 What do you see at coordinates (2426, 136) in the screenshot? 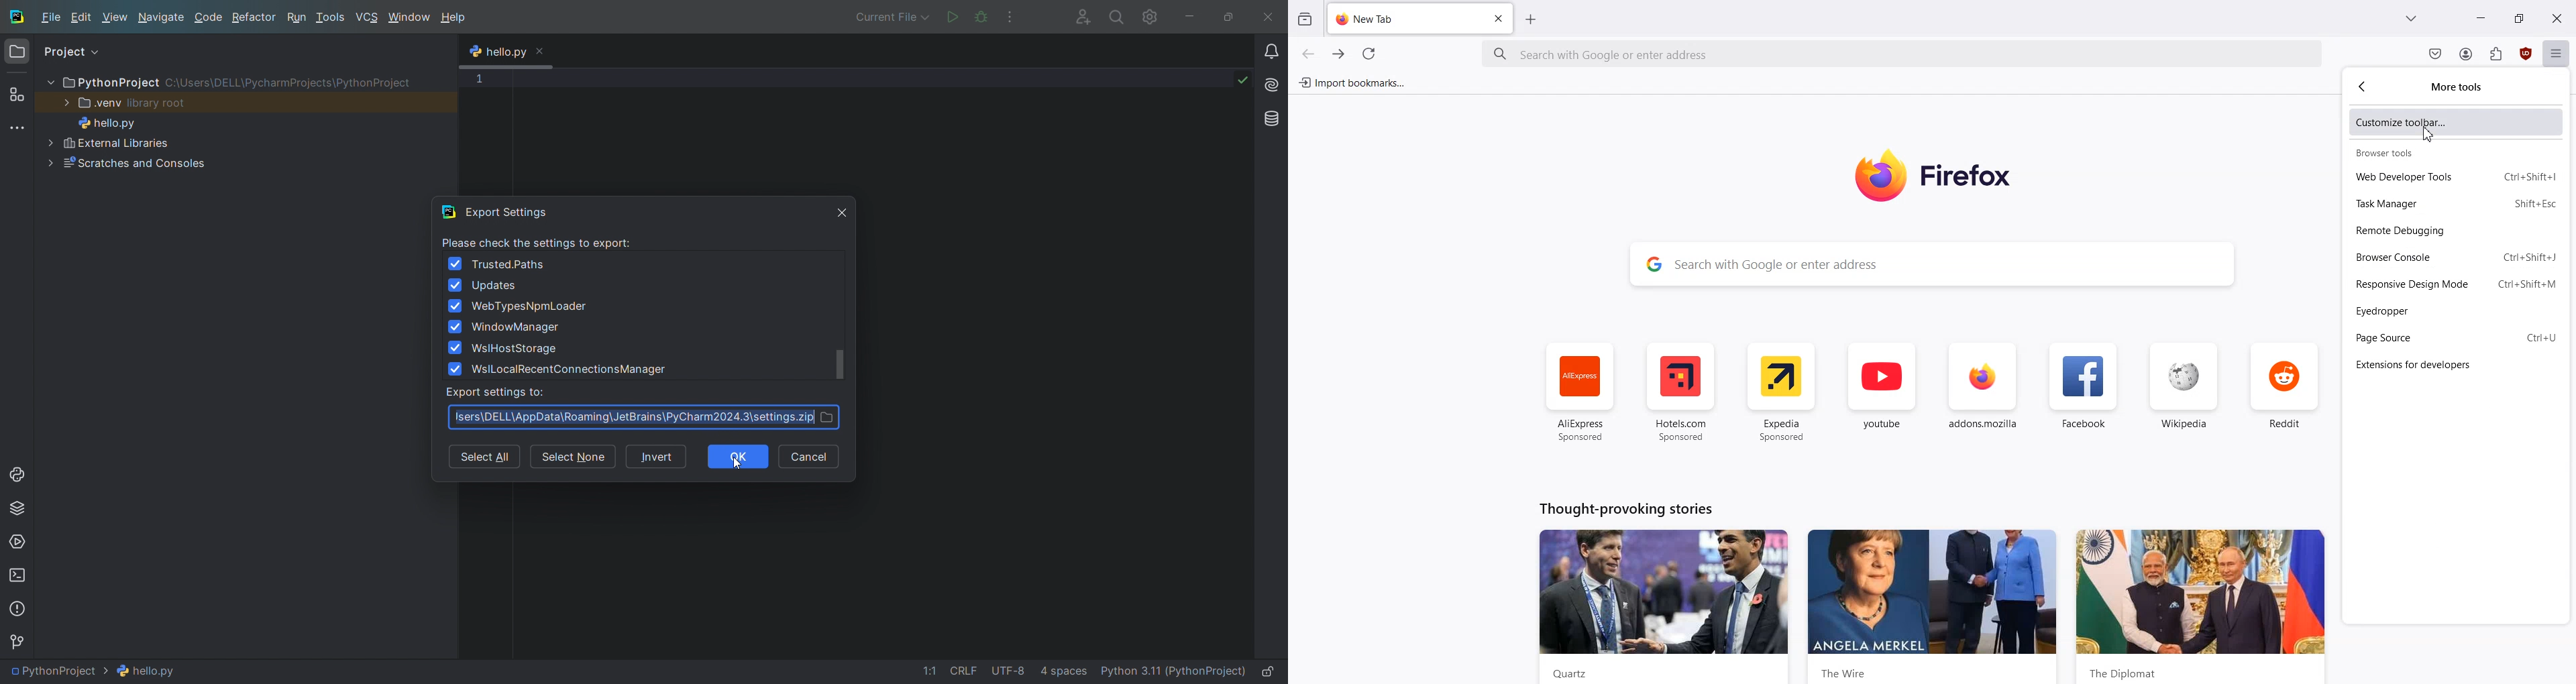
I see `cursor` at bounding box center [2426, 136].